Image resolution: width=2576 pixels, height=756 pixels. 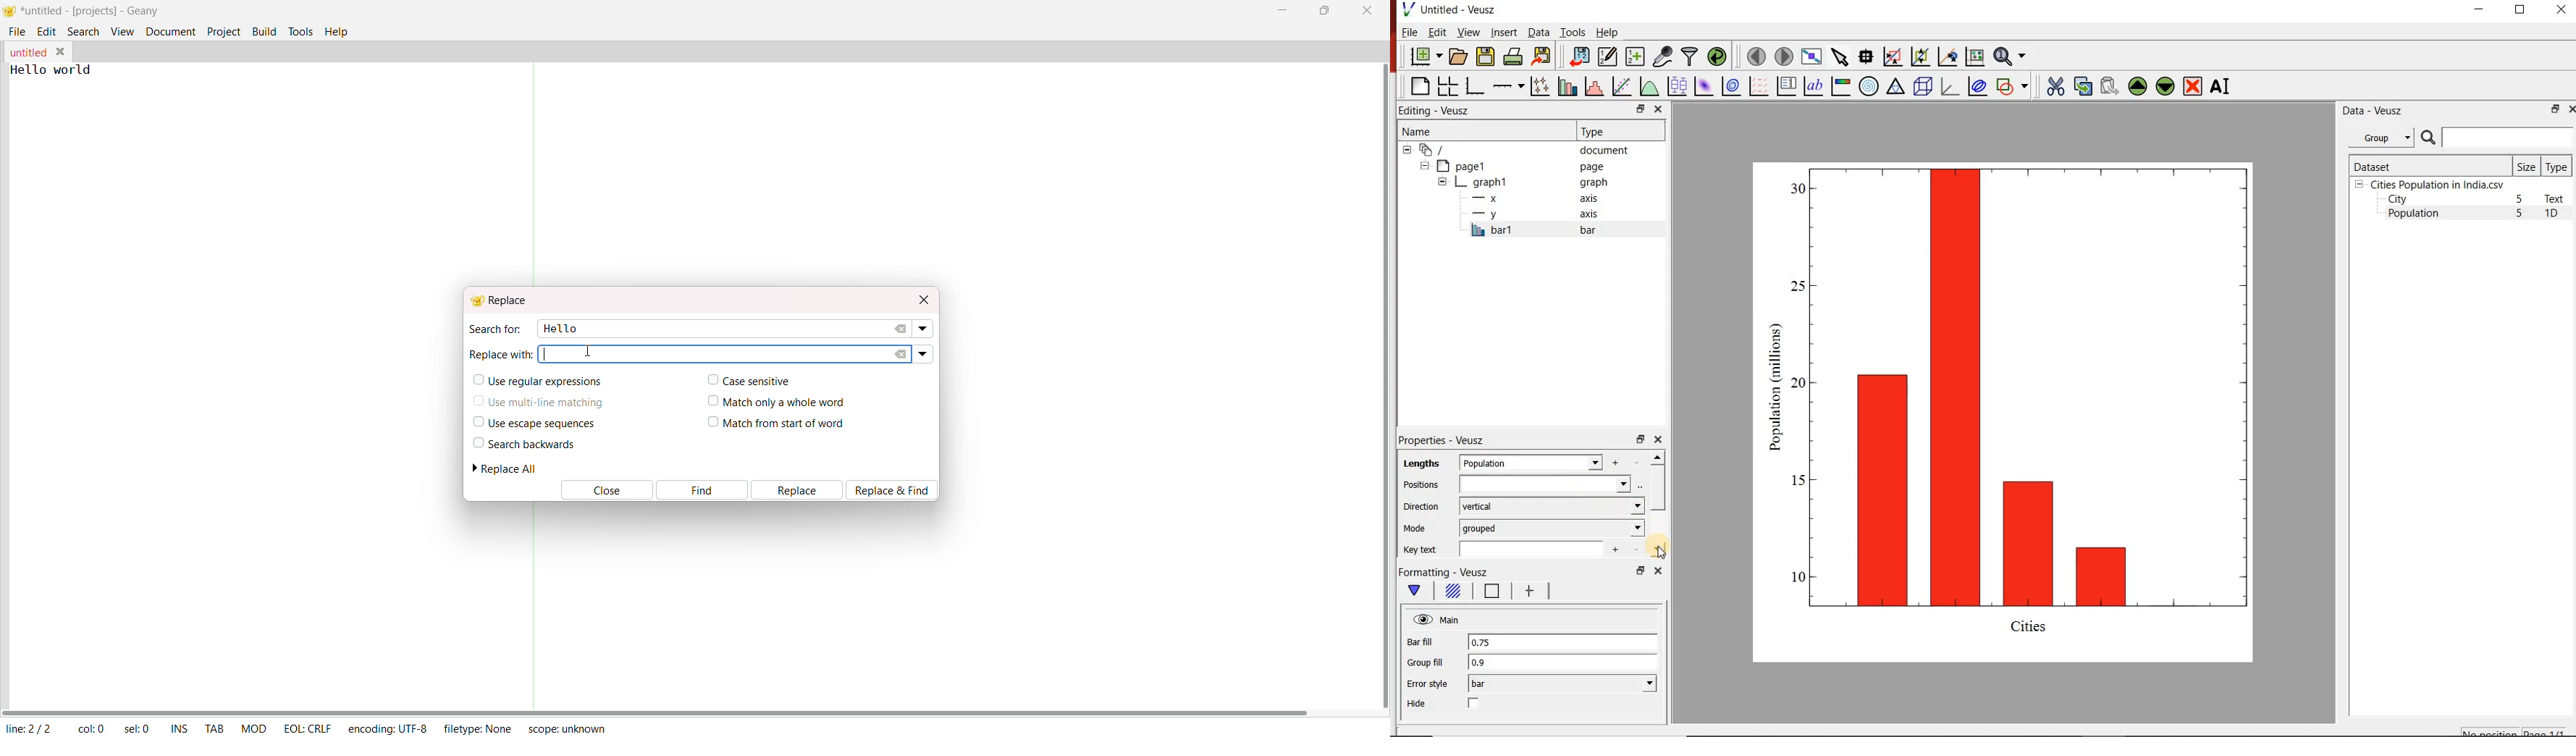 What do you see at coordinates (547, 355) in the screenshot?
I see `Text cursor` at bounding box center [547, 355].